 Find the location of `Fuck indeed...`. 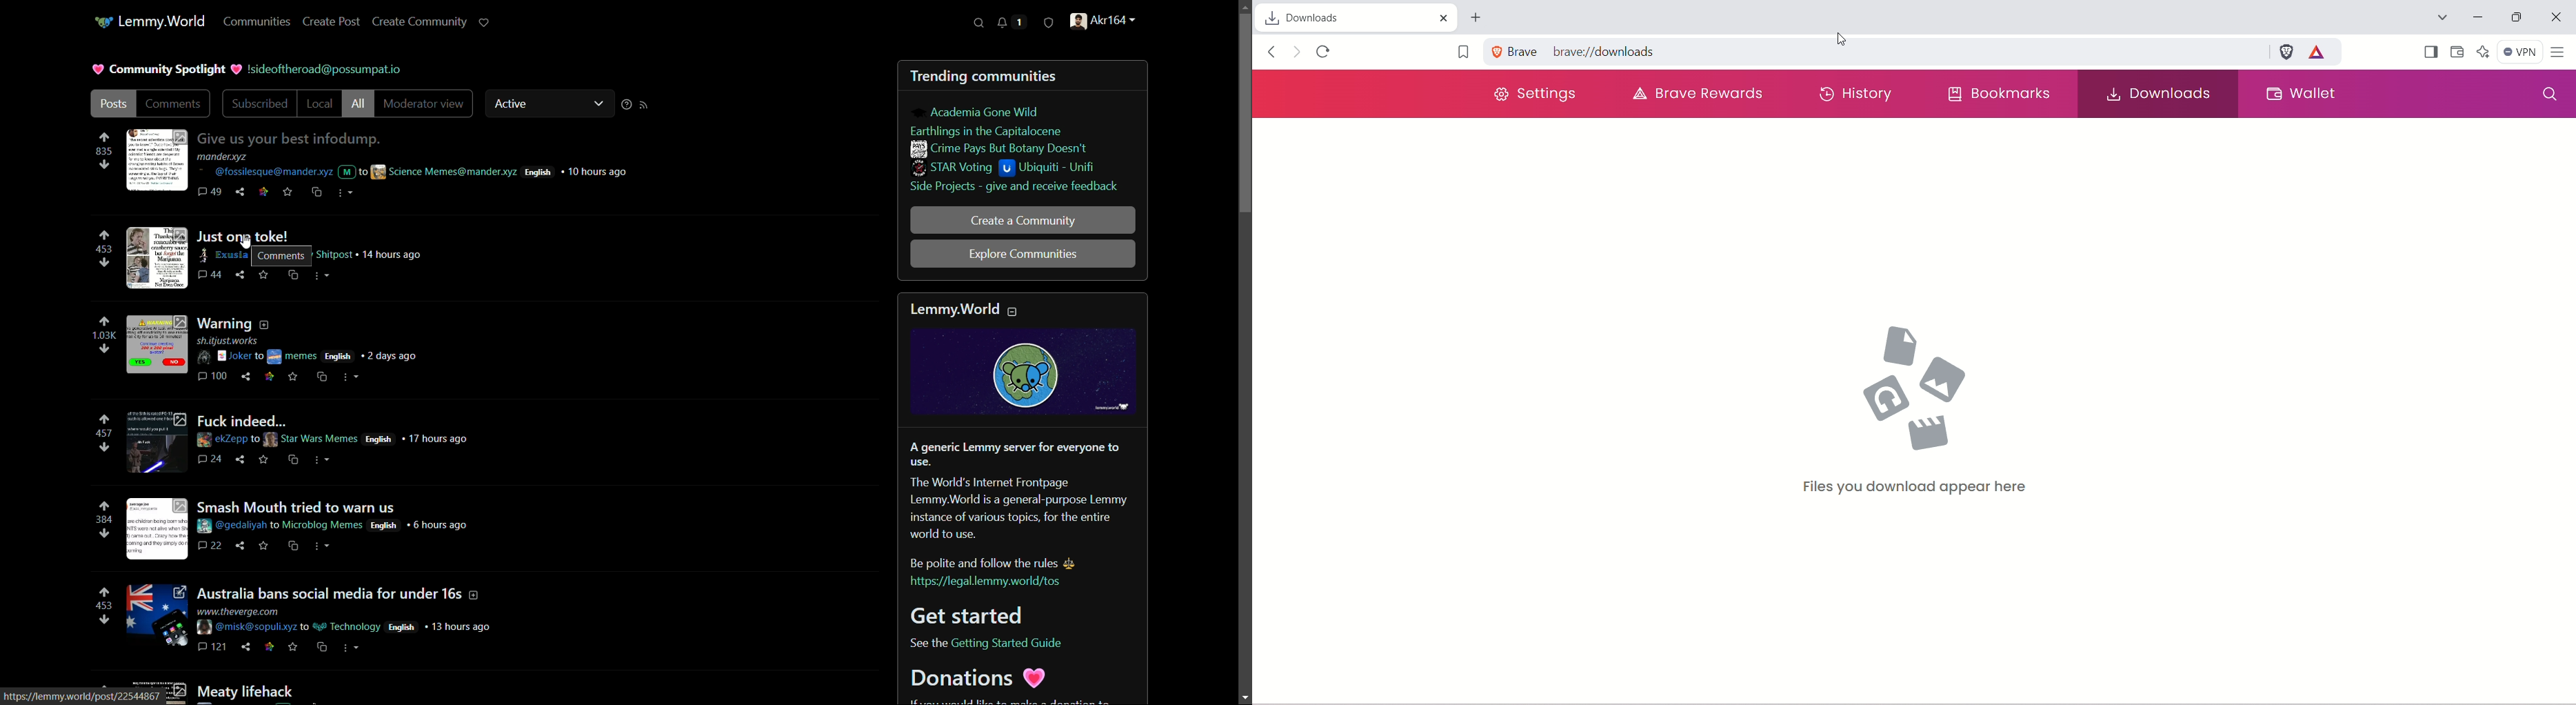

Fuck indeed... is located at coordinates (249, 421).